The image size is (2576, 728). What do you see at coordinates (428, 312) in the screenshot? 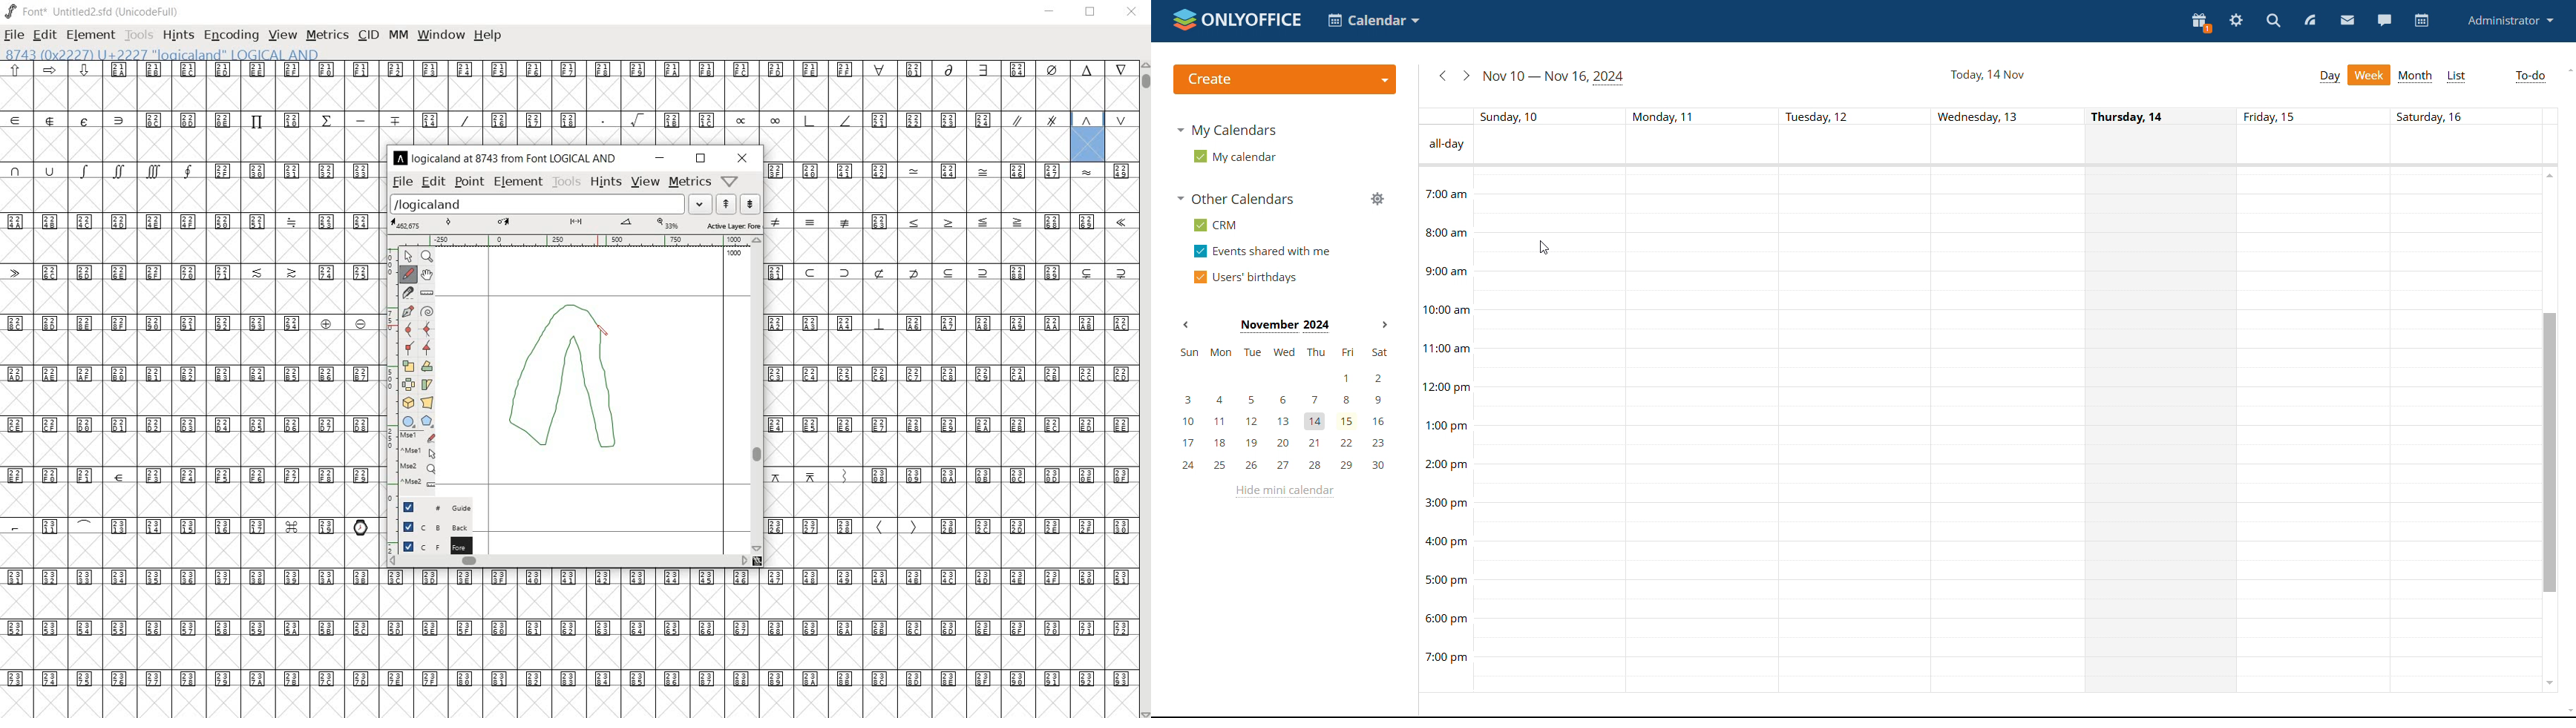
I see `change whether spiro is active or not` at bounding box center [428, 312].